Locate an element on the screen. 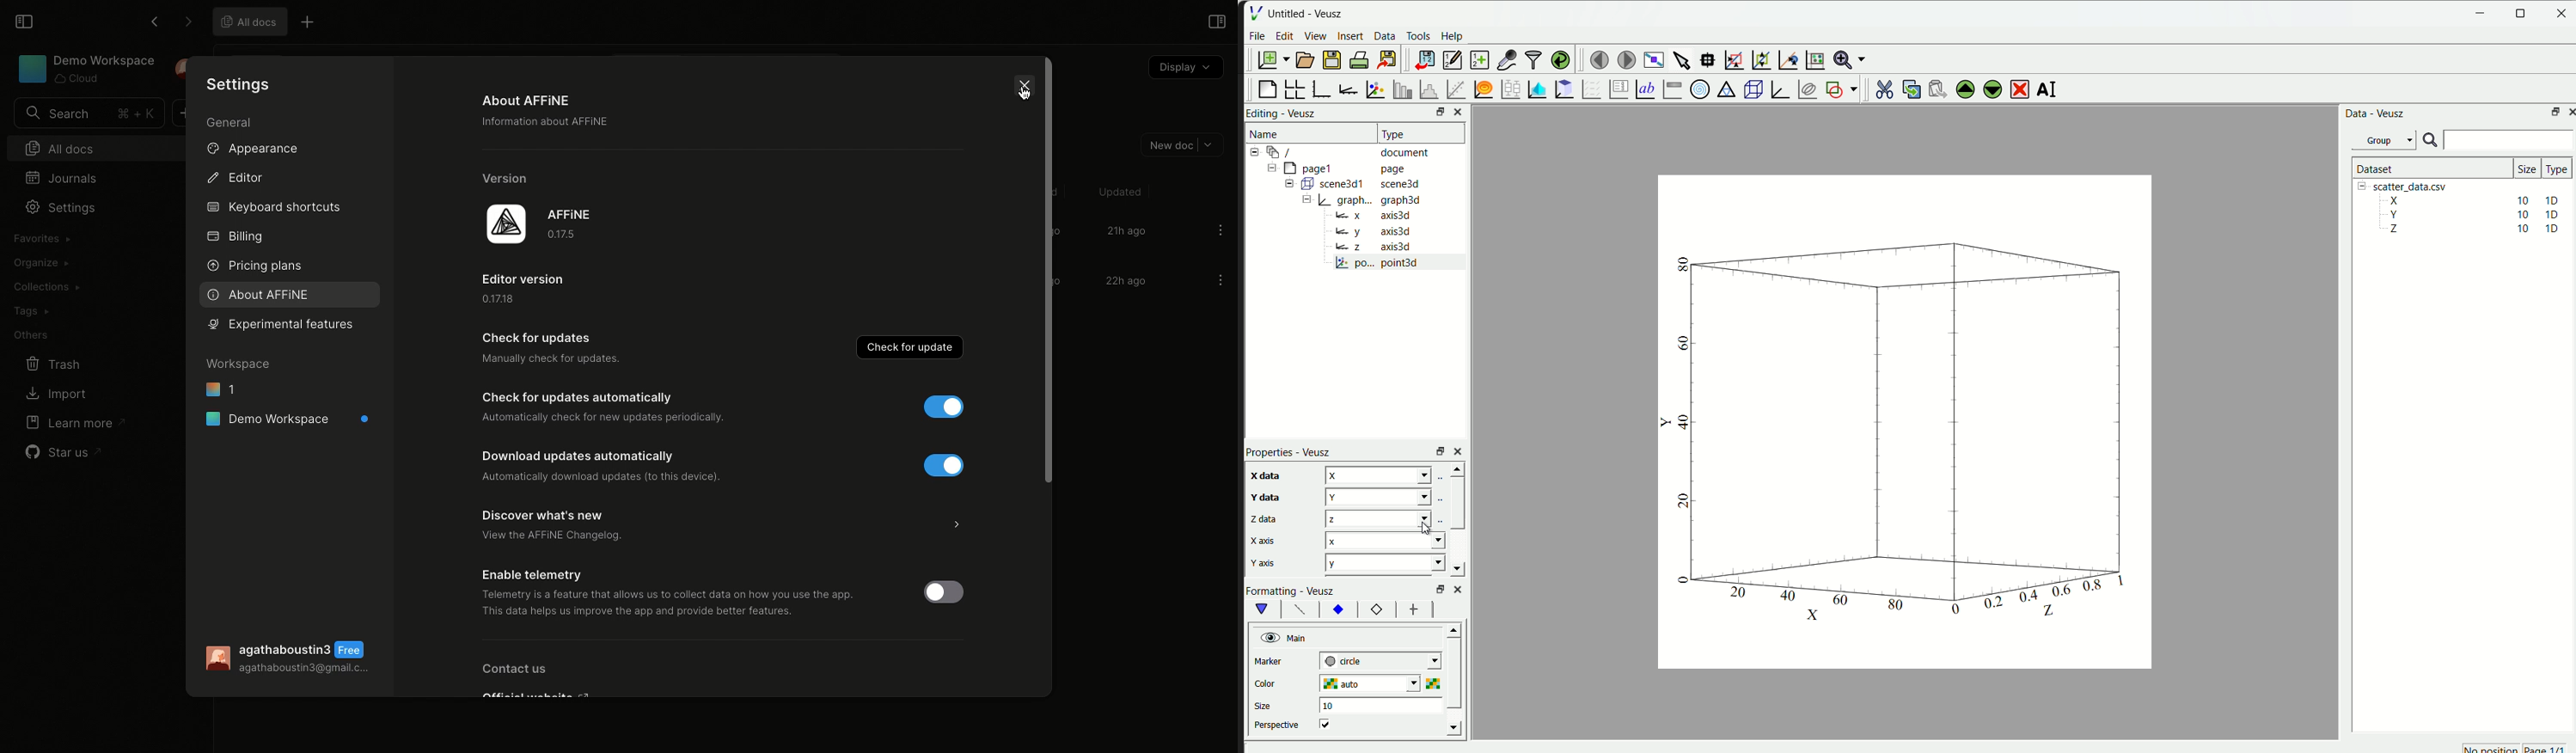 Image resolution: width=2576 pixels, height=756 pixels. Polar Graph is located at coordinates (1699, 89).